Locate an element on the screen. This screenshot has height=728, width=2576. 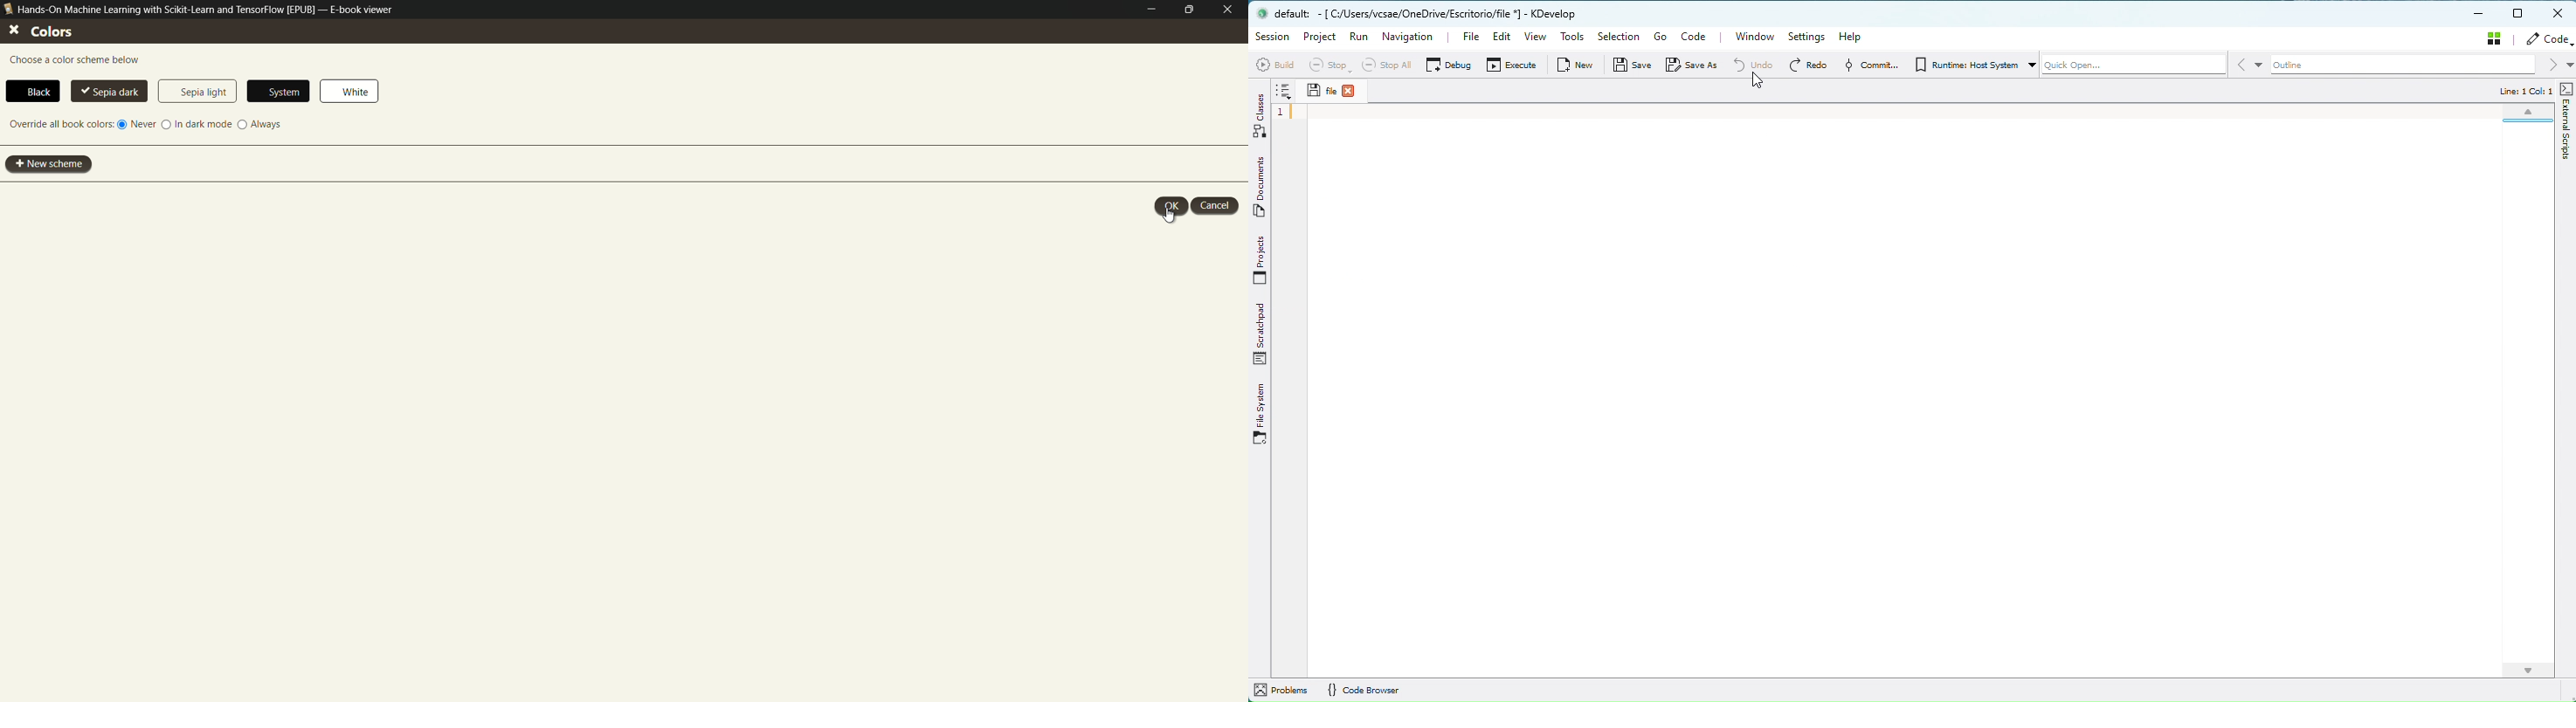
minimize is located at coordinates (1152, 9).